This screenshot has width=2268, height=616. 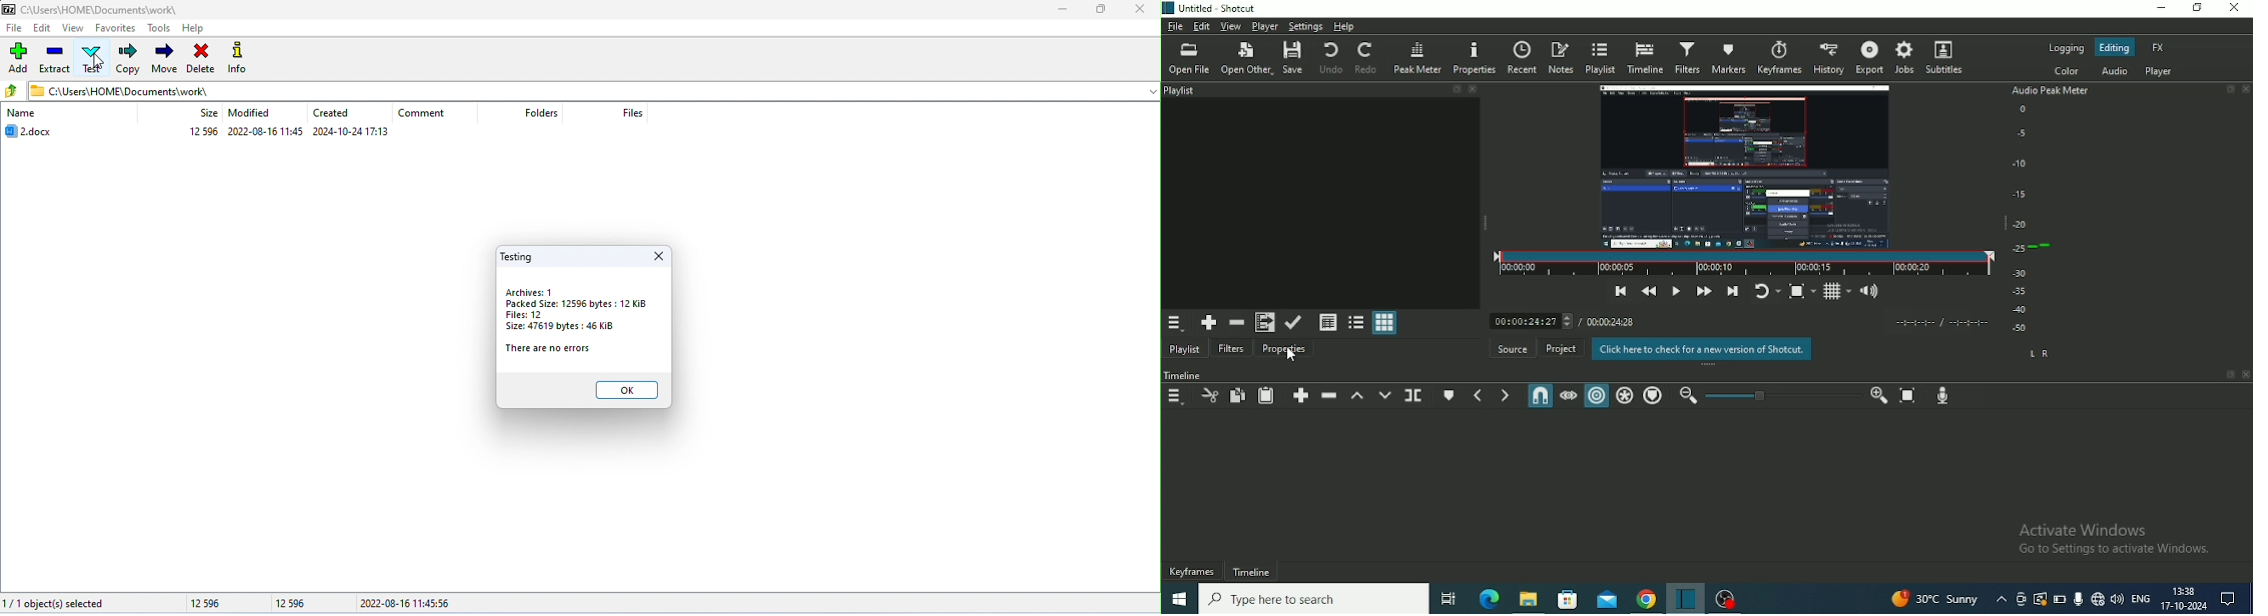 I want to click on Click here to check for a new version of Shotcut, so click(x=1699, y=349).